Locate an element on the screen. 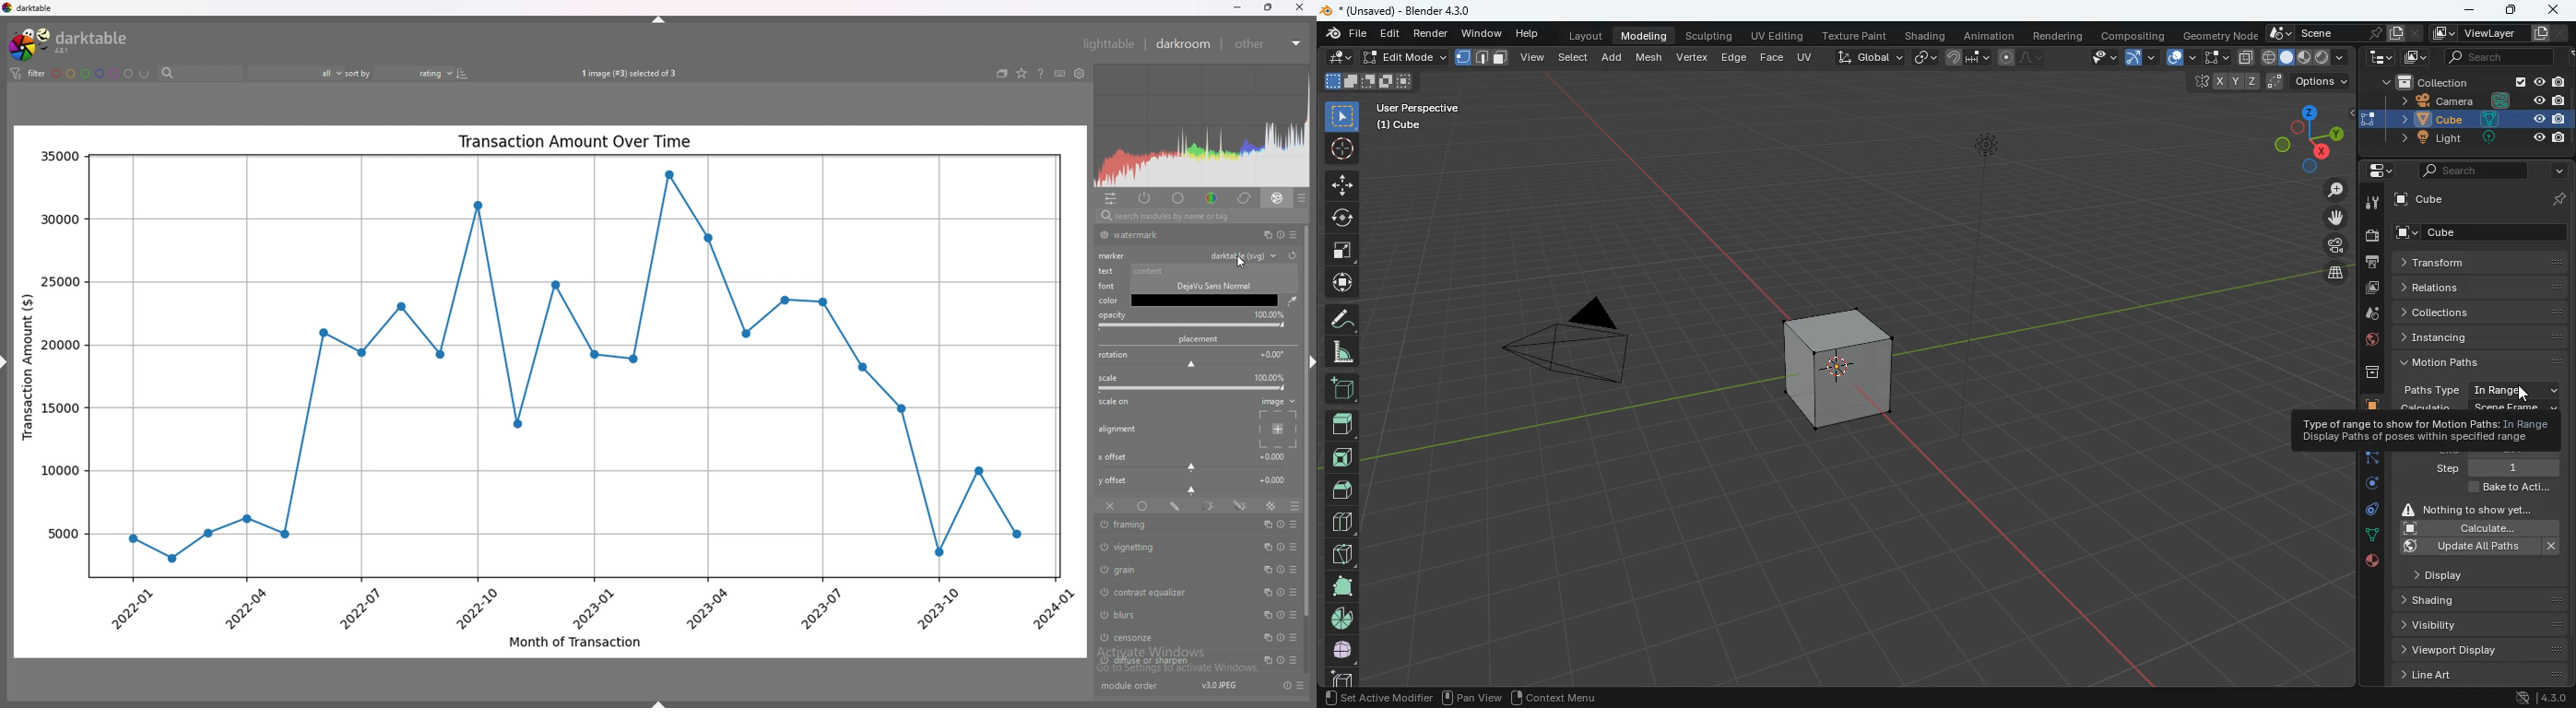 The image size is (2576, 728). placement is located at coordinates (1281, 429).